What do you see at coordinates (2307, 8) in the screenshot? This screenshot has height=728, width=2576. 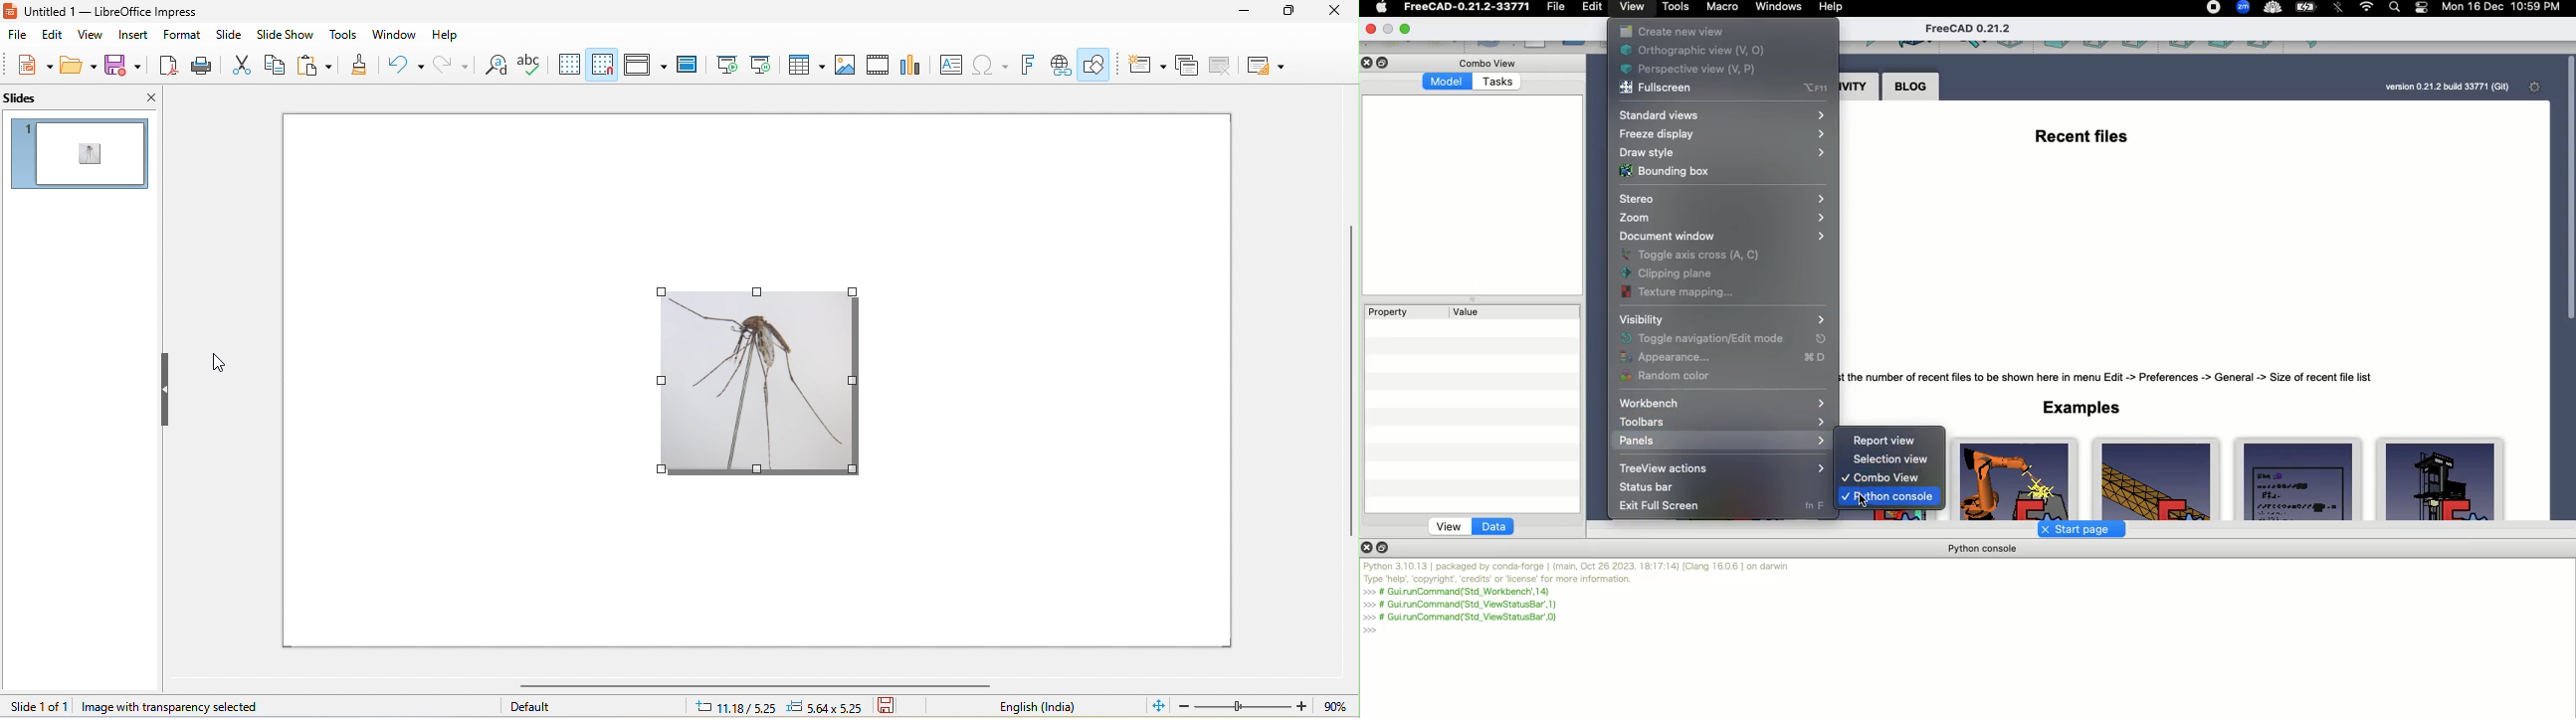 I see `Charge` at bounding box center [2307, 8].